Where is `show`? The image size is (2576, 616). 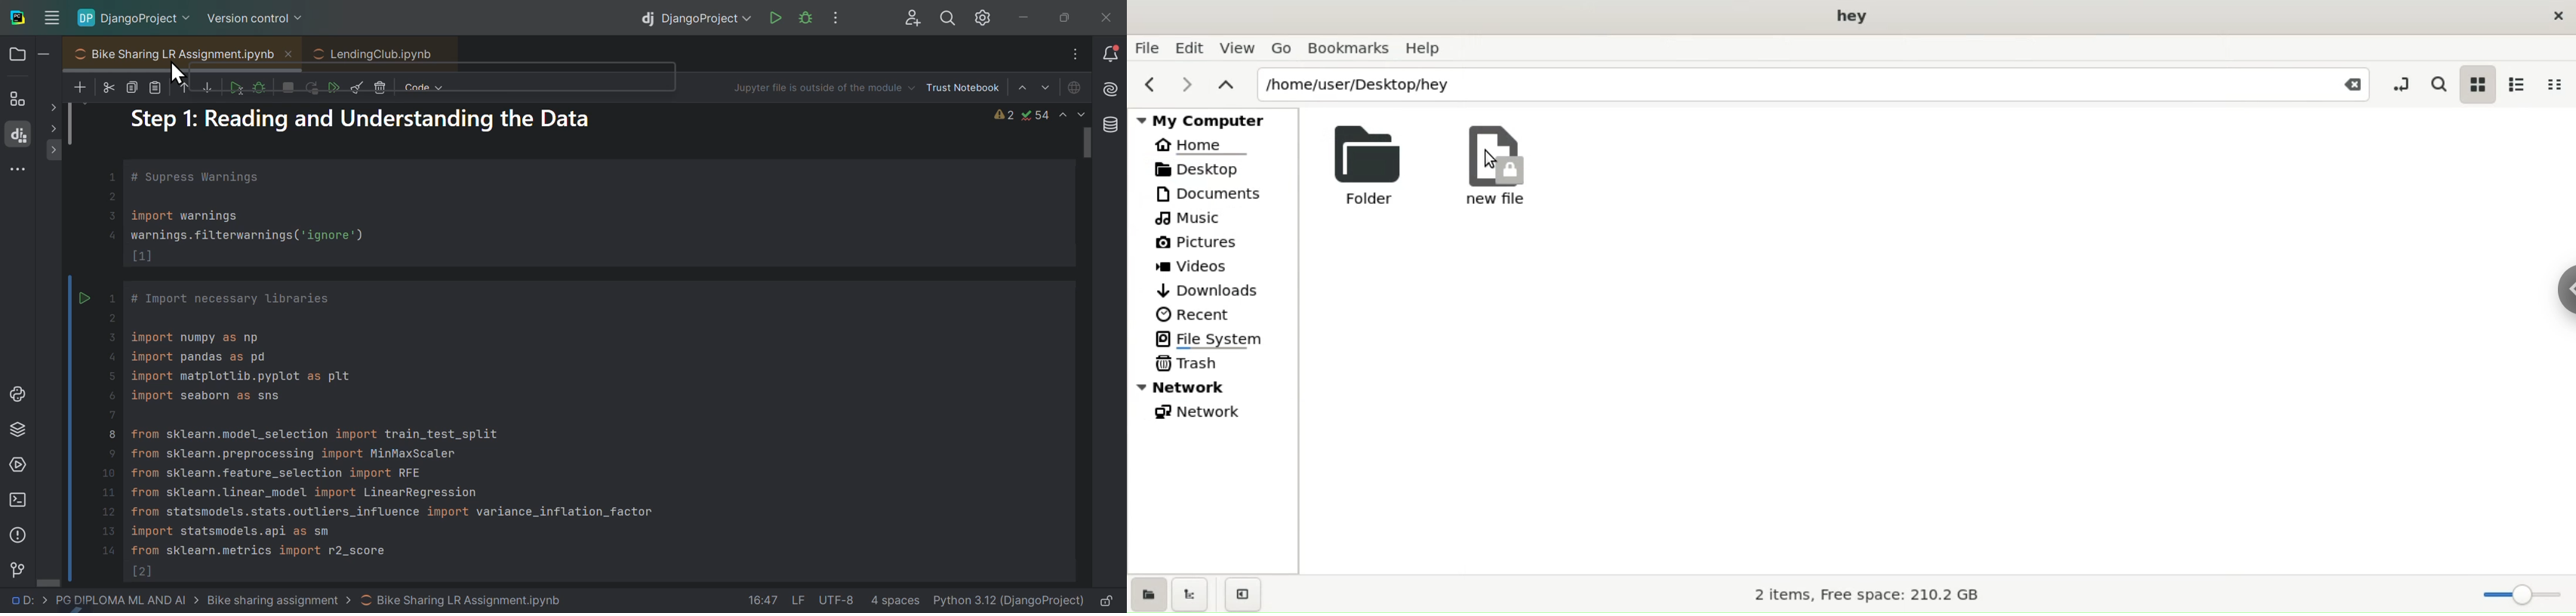 show is located at coordinates (54, 128).